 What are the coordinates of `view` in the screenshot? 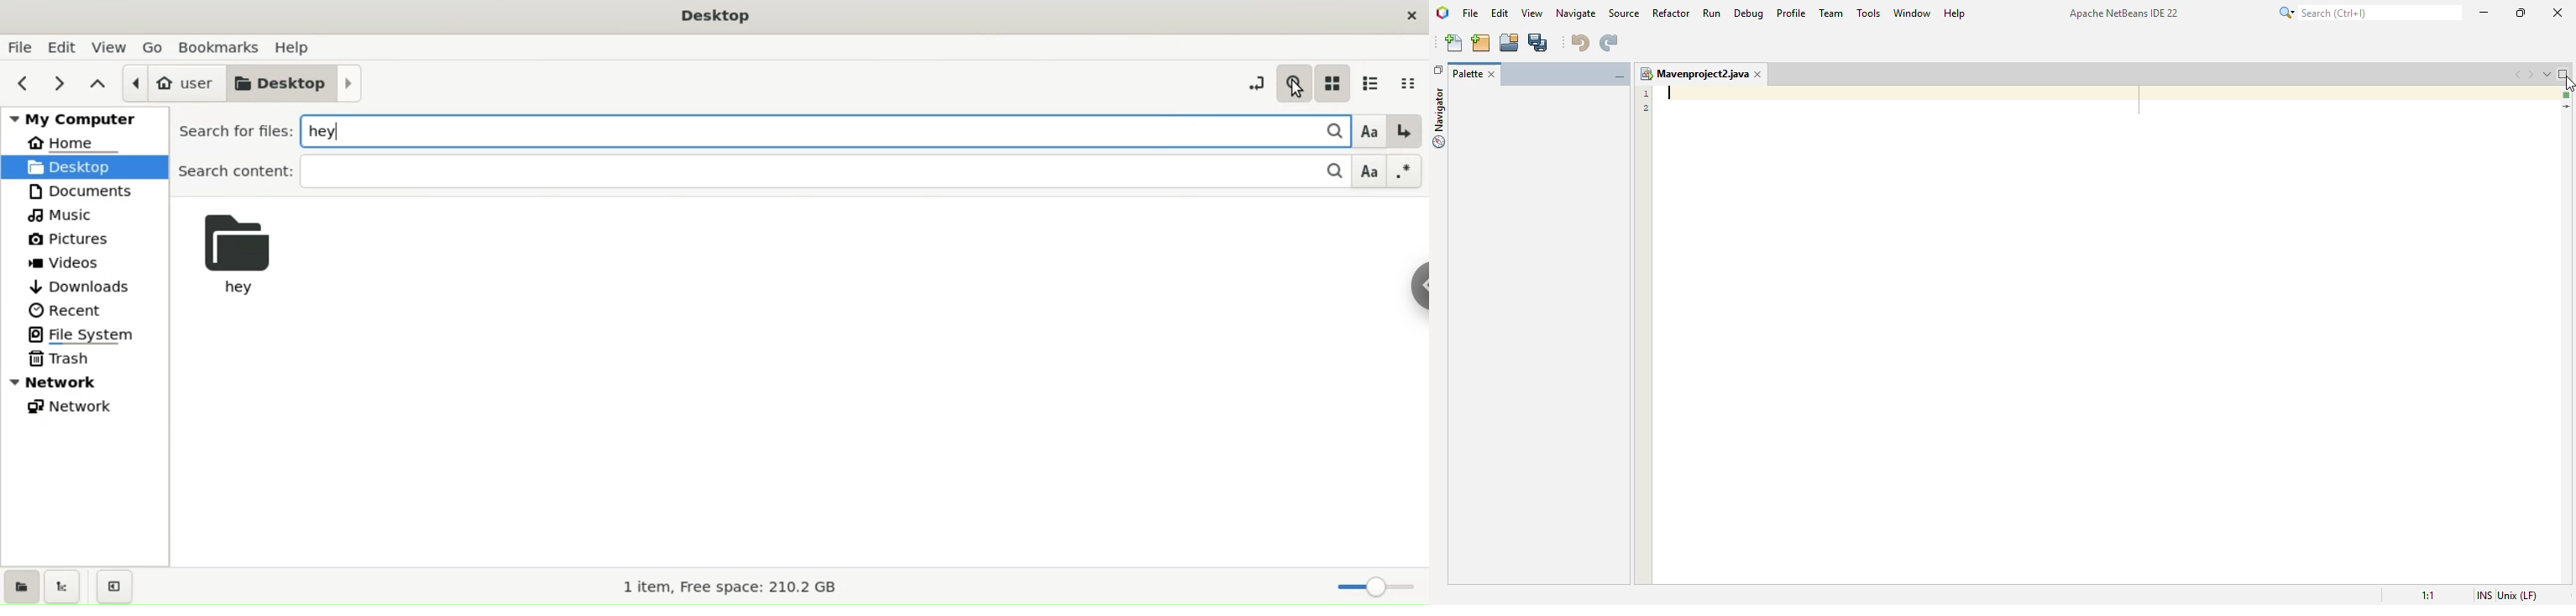 It's located at (108, 47).